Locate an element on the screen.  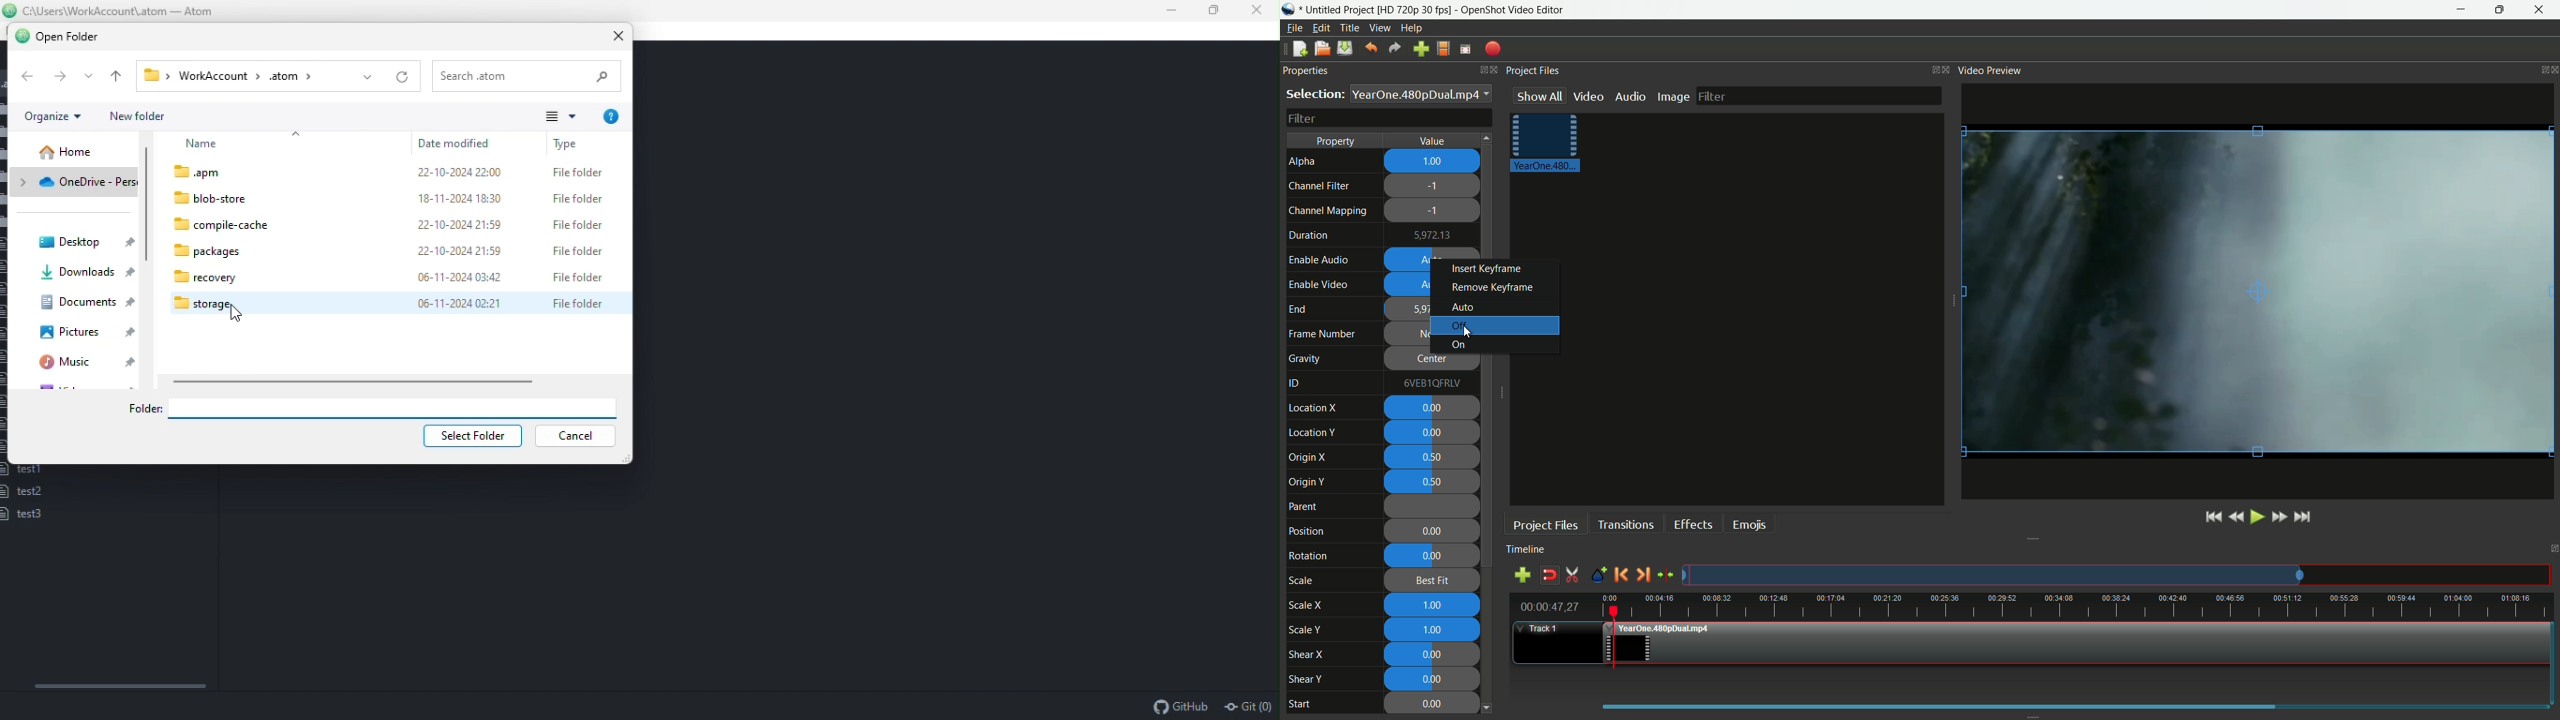
fast forward is located at coordinates (2249, 517).